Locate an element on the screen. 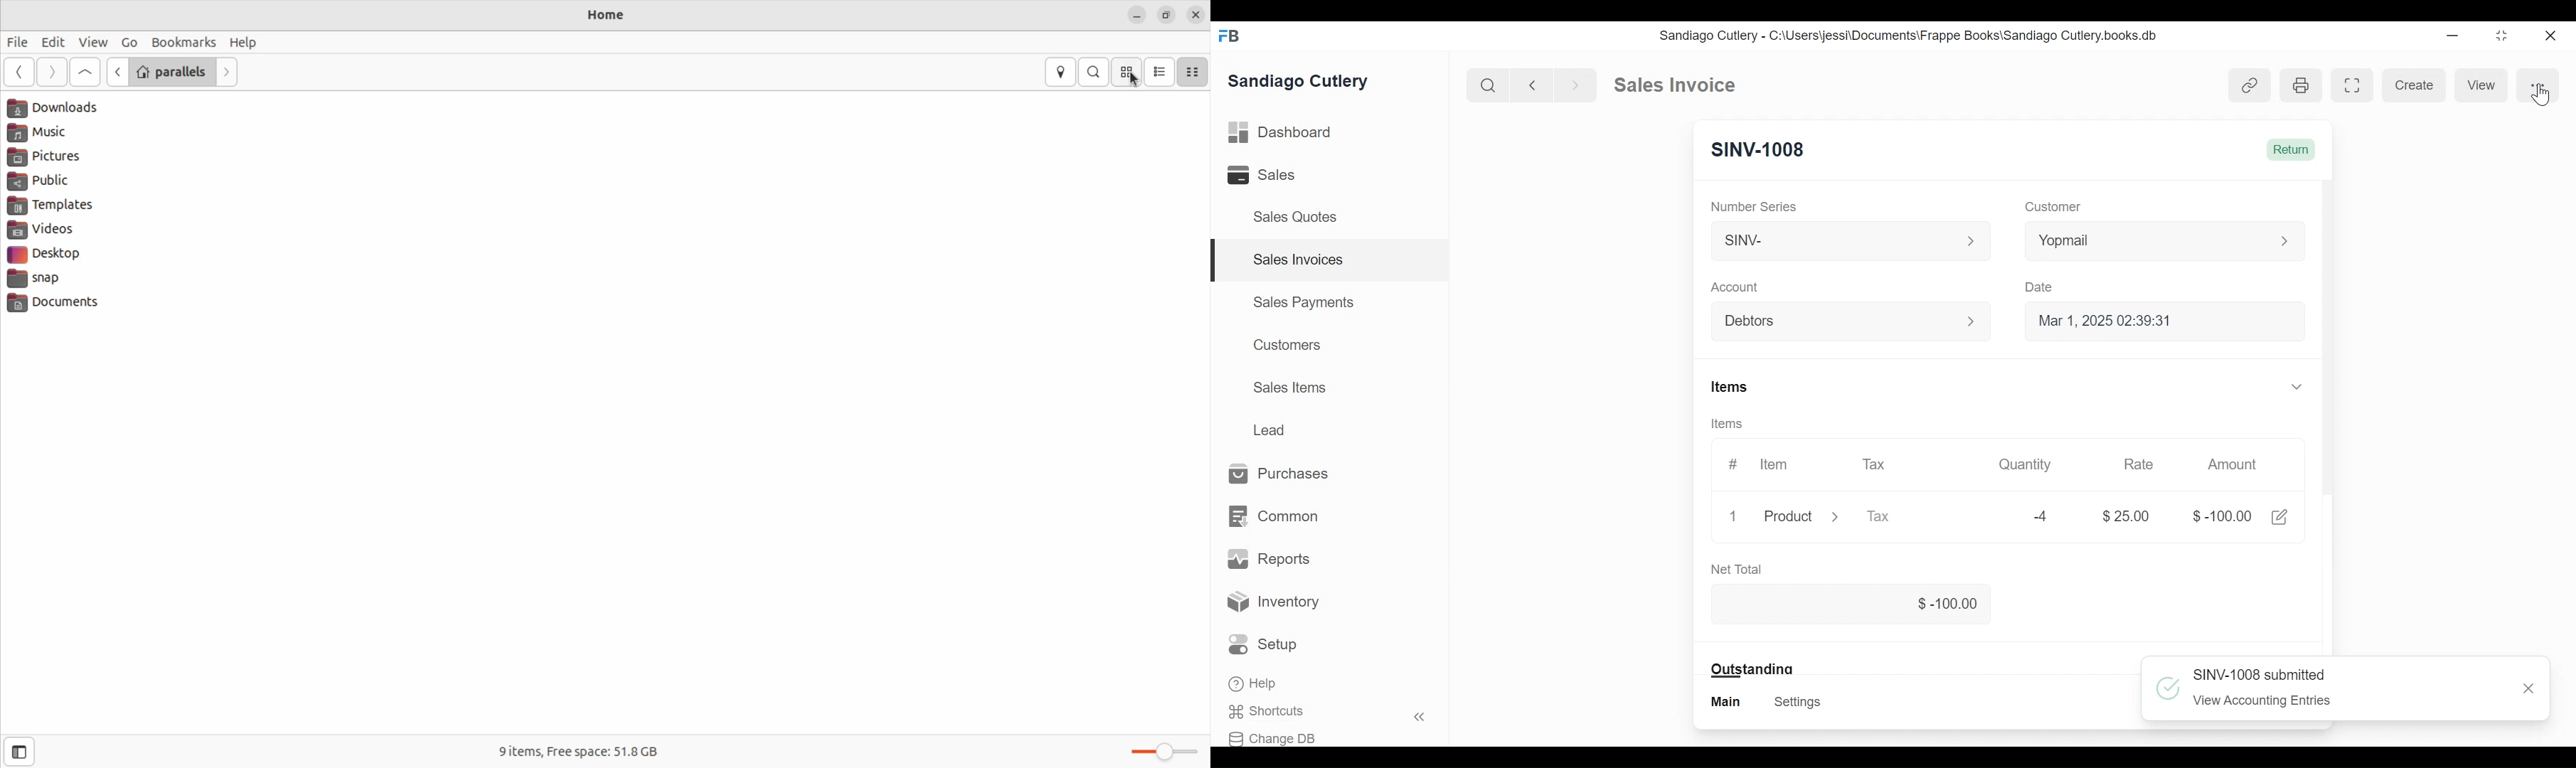  SINV-1008 is located at coordinates (1759, 149).